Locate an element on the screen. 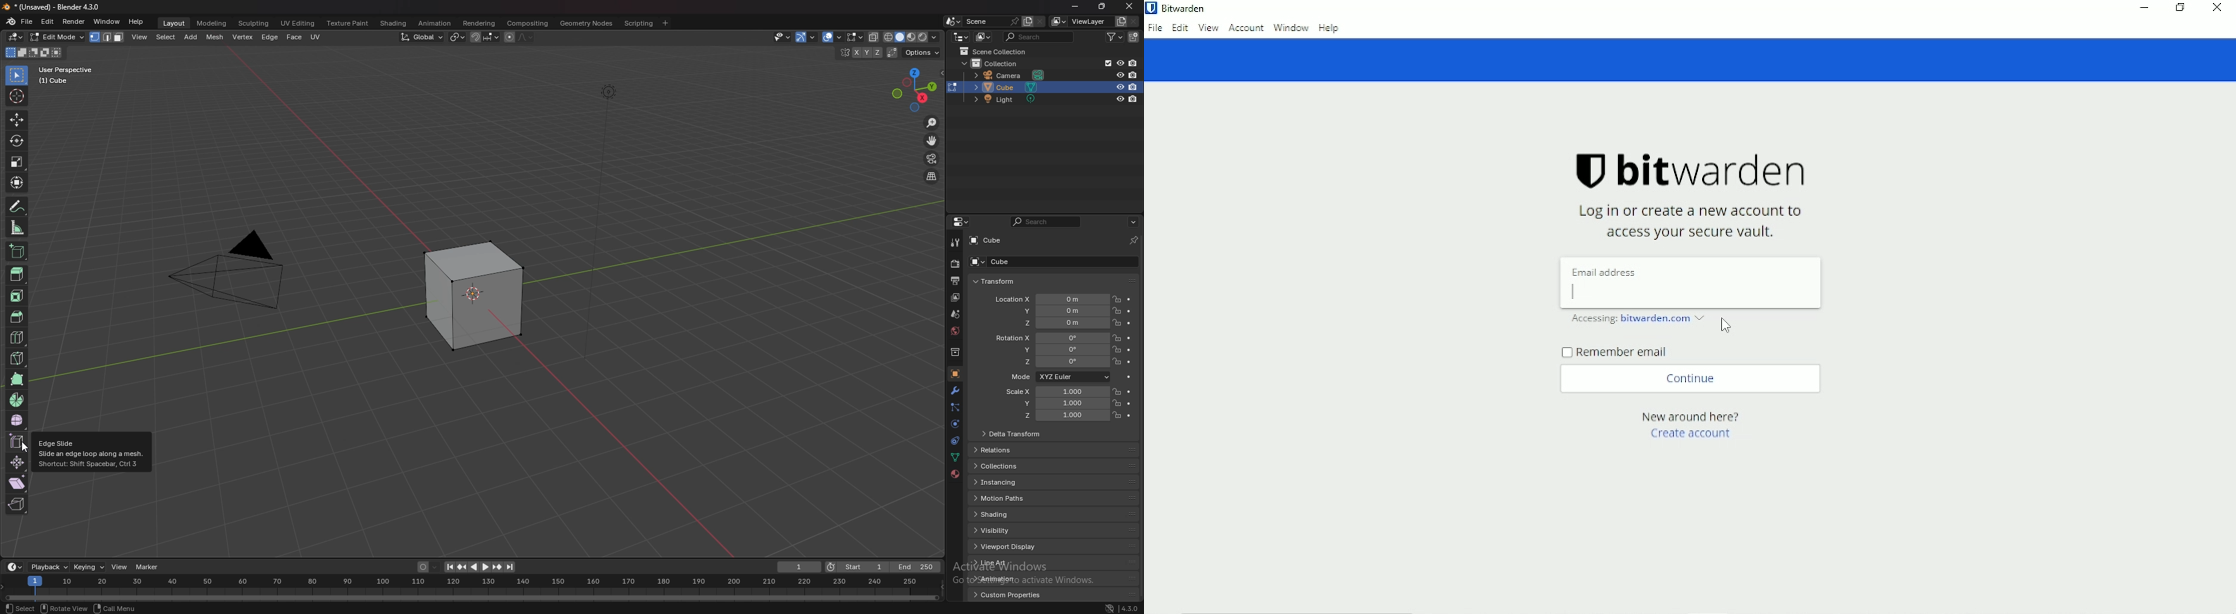  Mesh is located at coordinates (217, 36).